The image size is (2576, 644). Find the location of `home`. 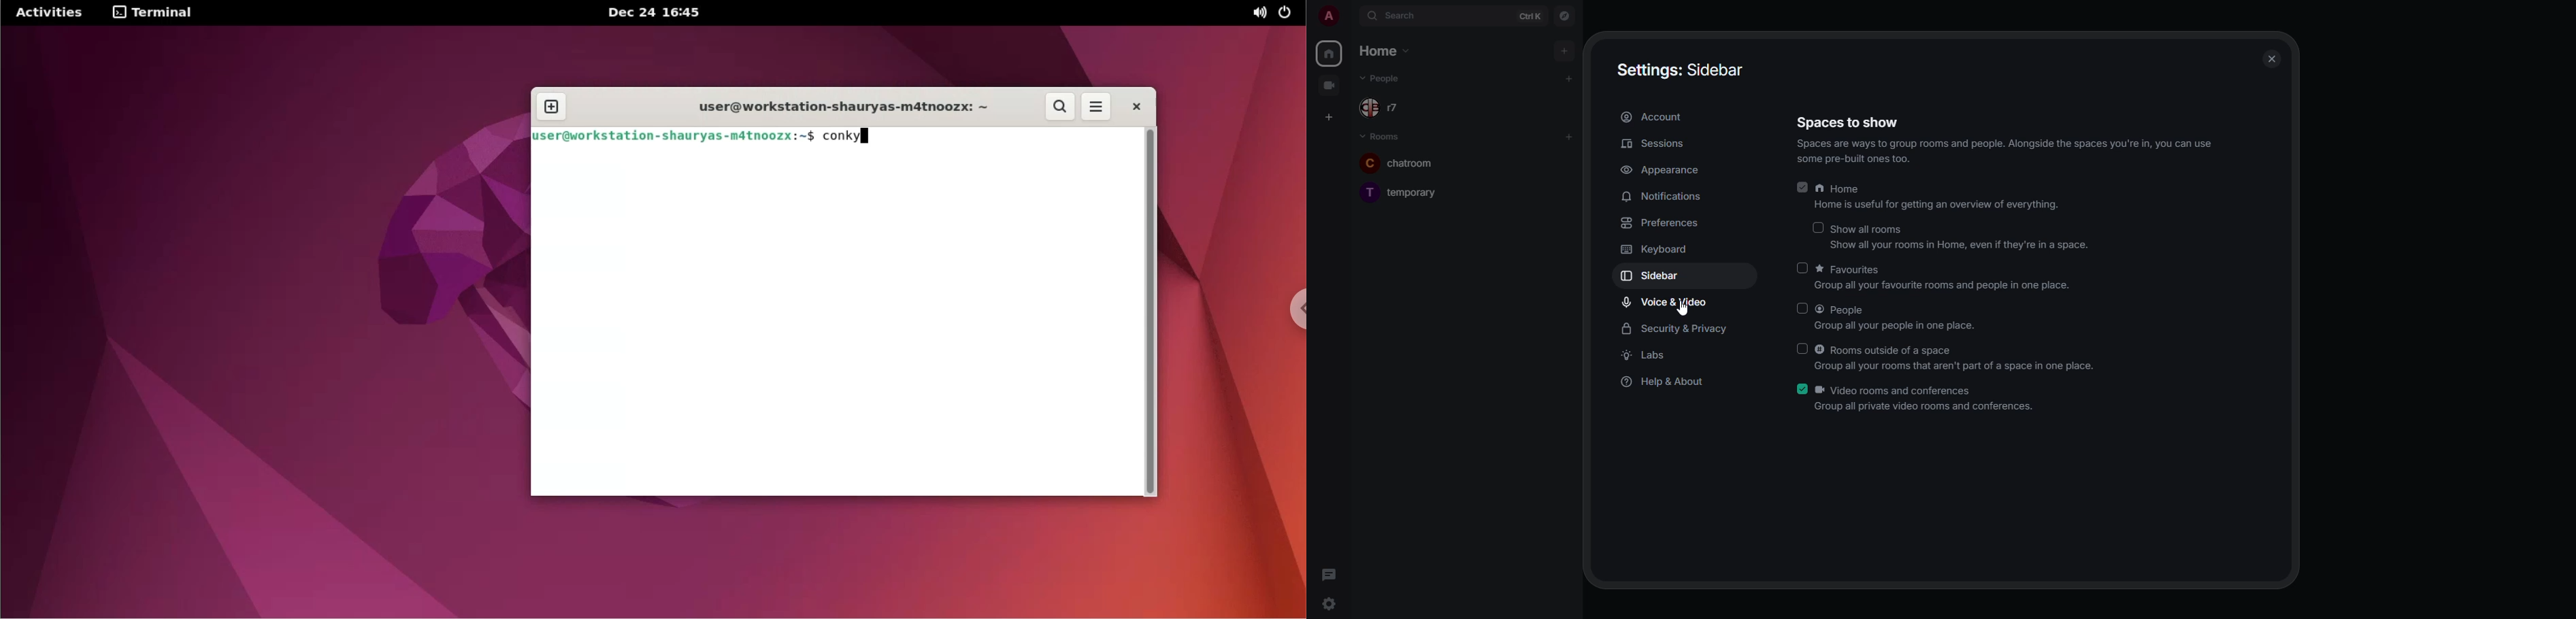

home is located at coordinates (1331, 54).